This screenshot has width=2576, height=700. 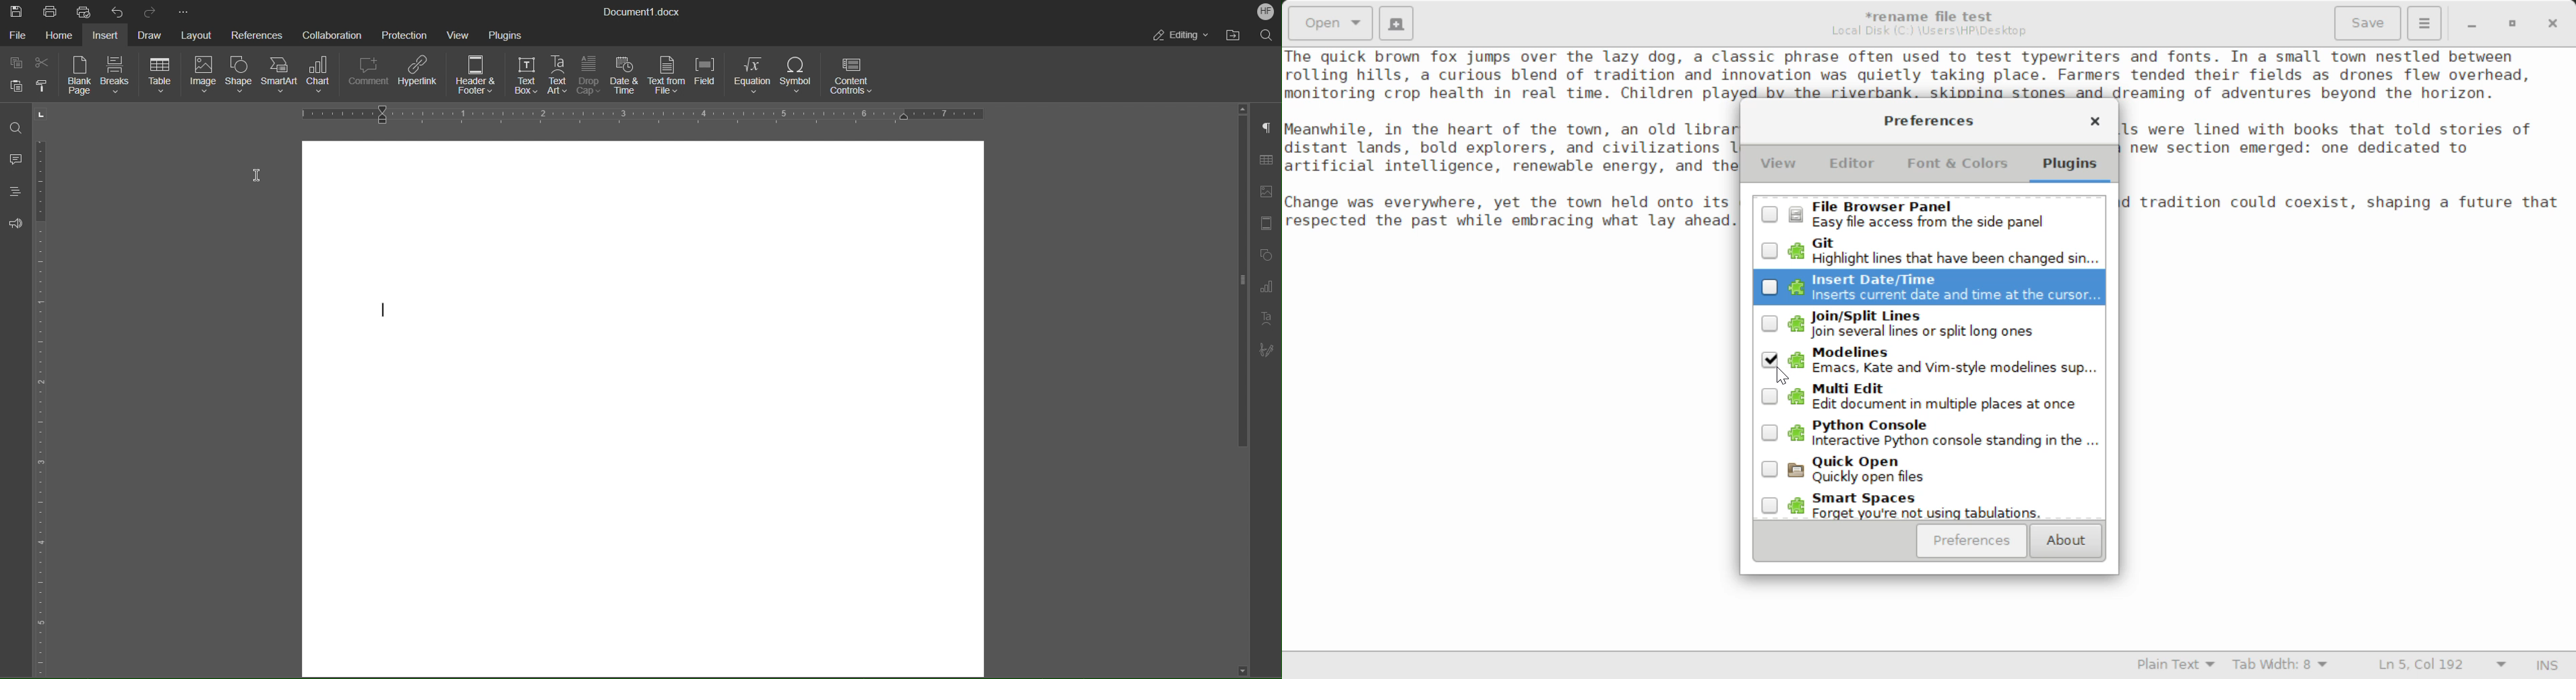 I want to click on Unselected Quickly Open Plugin, so click(x=1930, y=474).